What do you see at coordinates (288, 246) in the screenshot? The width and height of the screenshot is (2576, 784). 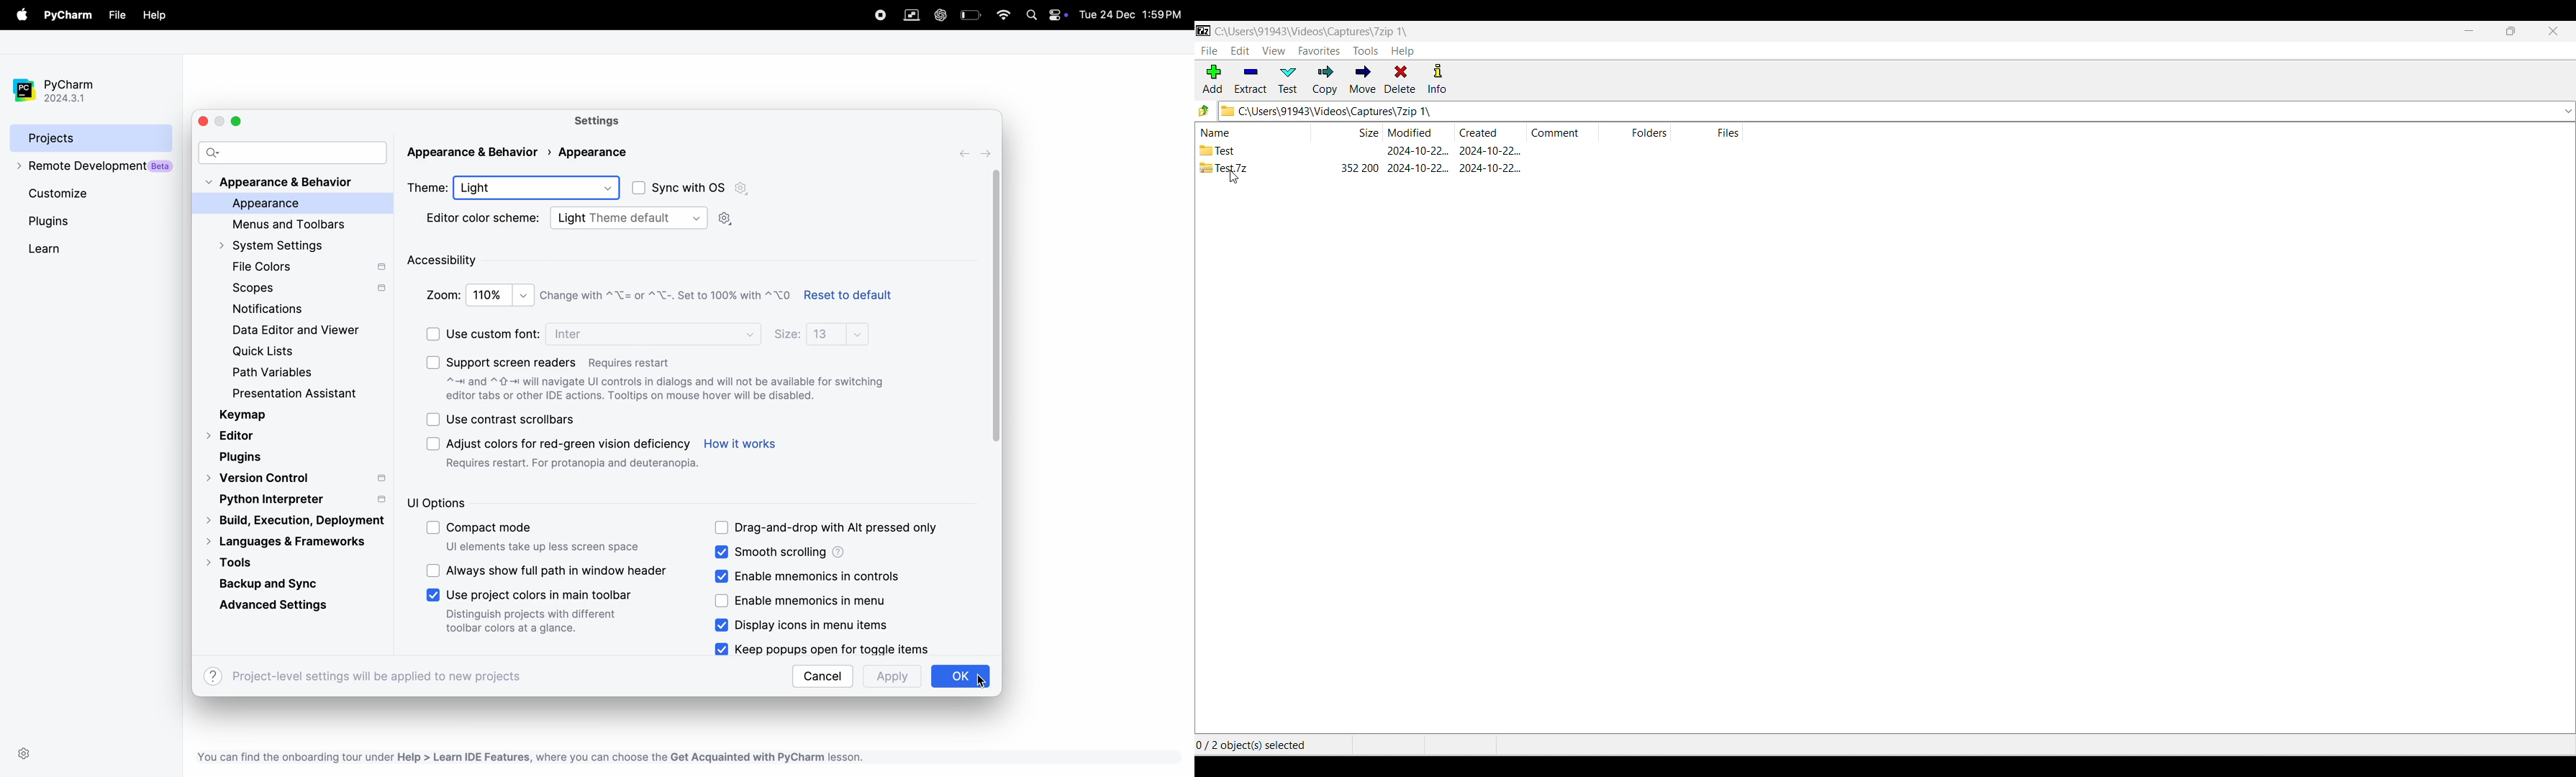 I see `system settings` at bounding box center [288, 246].